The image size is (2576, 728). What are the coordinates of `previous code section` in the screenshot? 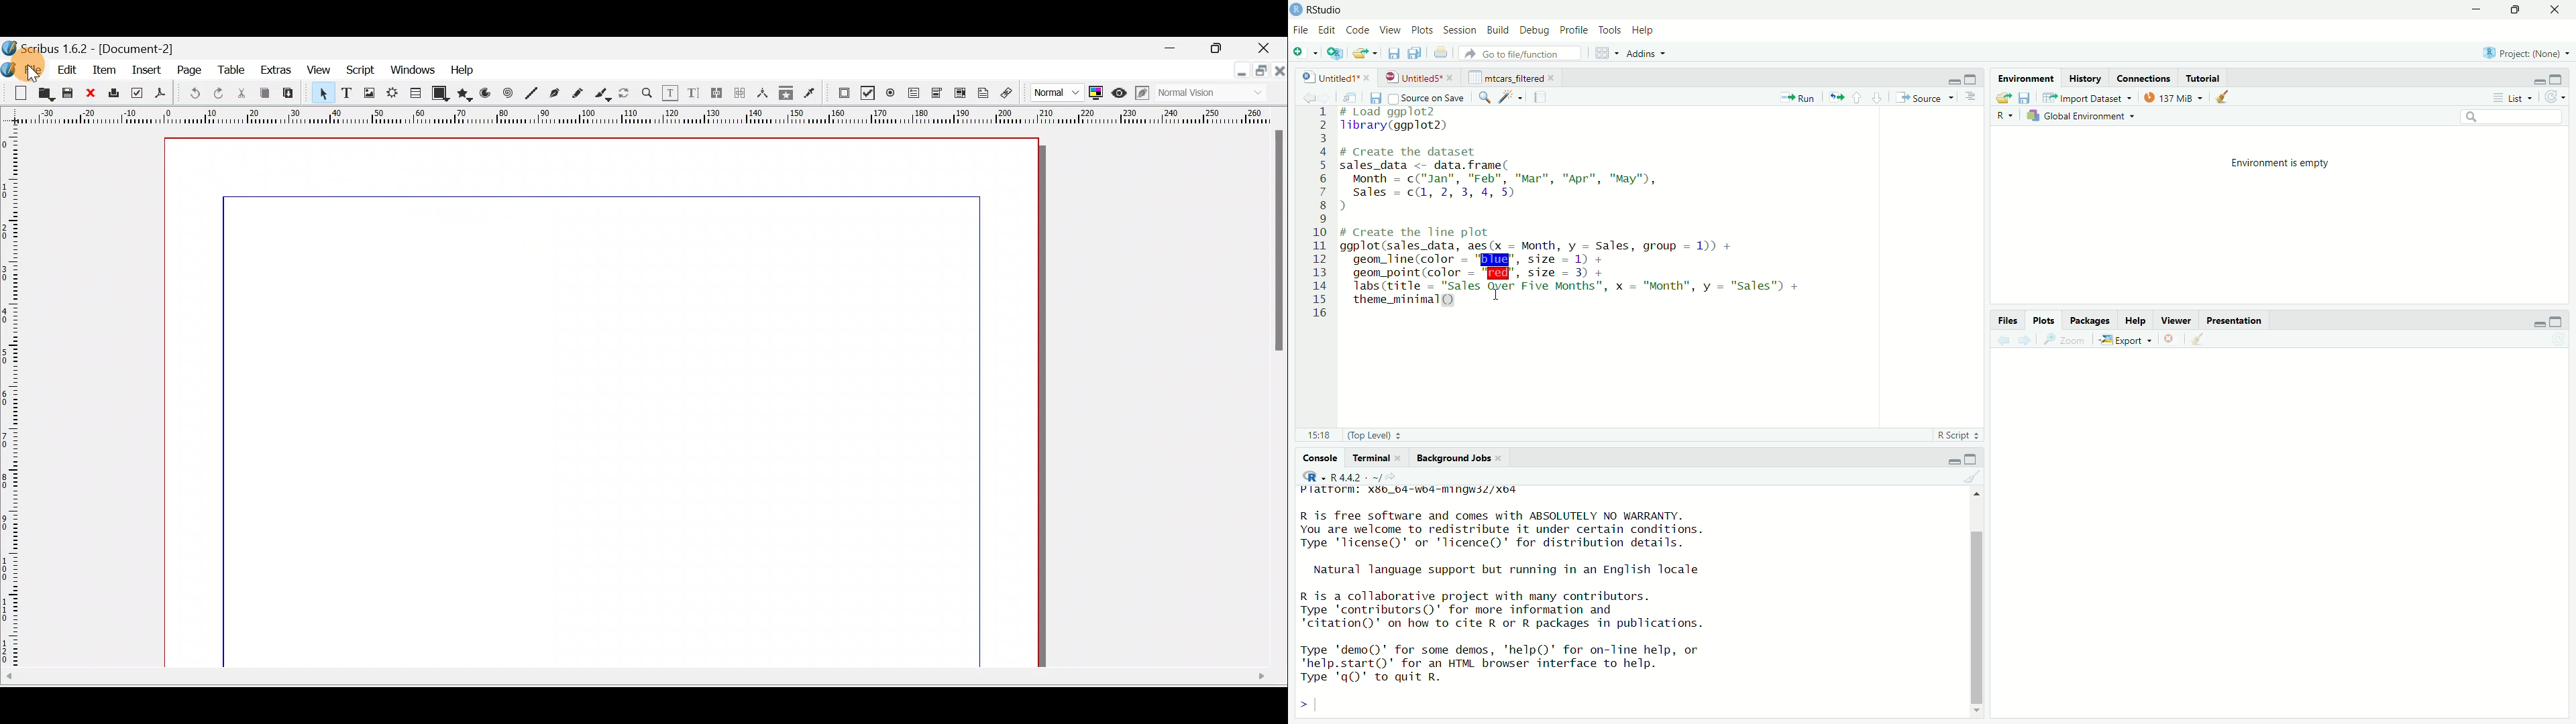 It's located at (1857, 97).